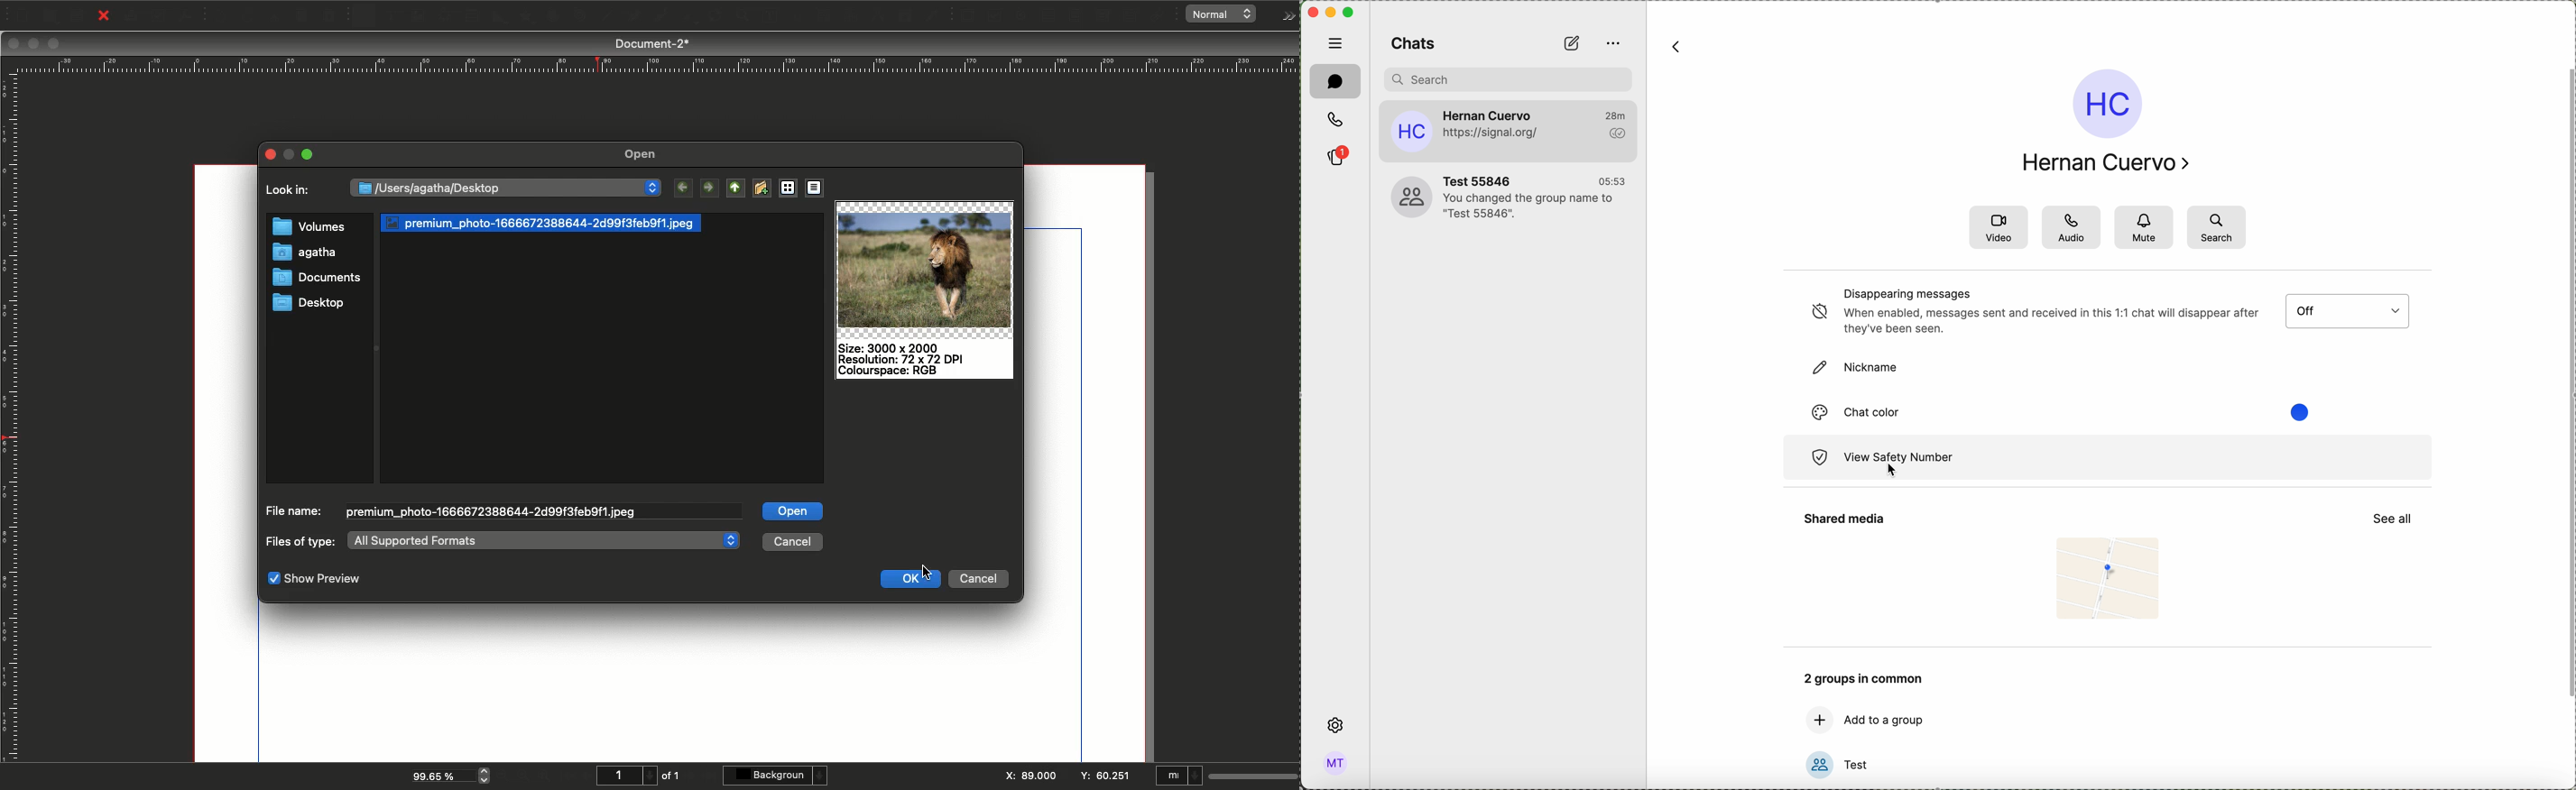 The width and height of the screenshot is (2576, 812). What do you see at coordinates (1022, 16) in the screenshot?
I see `PDF radio button` at bounding box center [1022, 16].